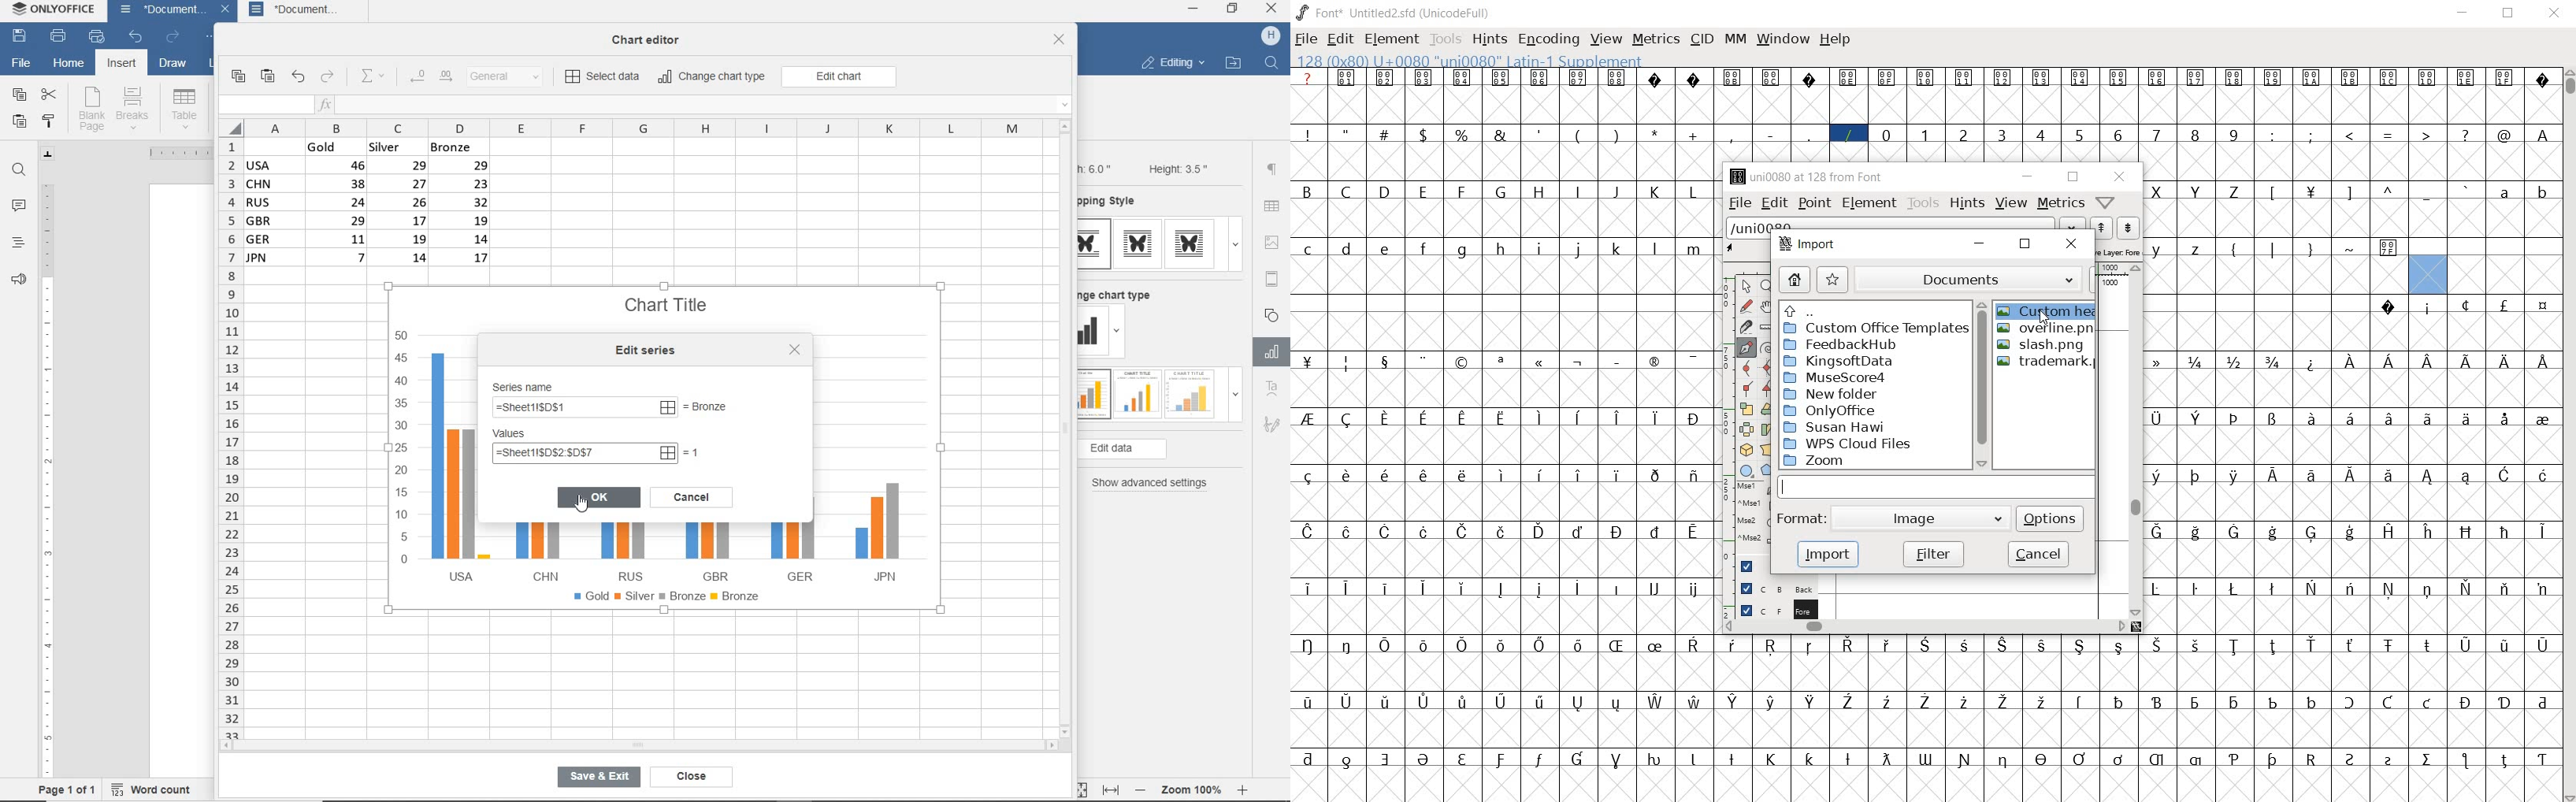 The height and width of the screenshot is (812, 2576). I want to click on glyph, so click(2428, 532).